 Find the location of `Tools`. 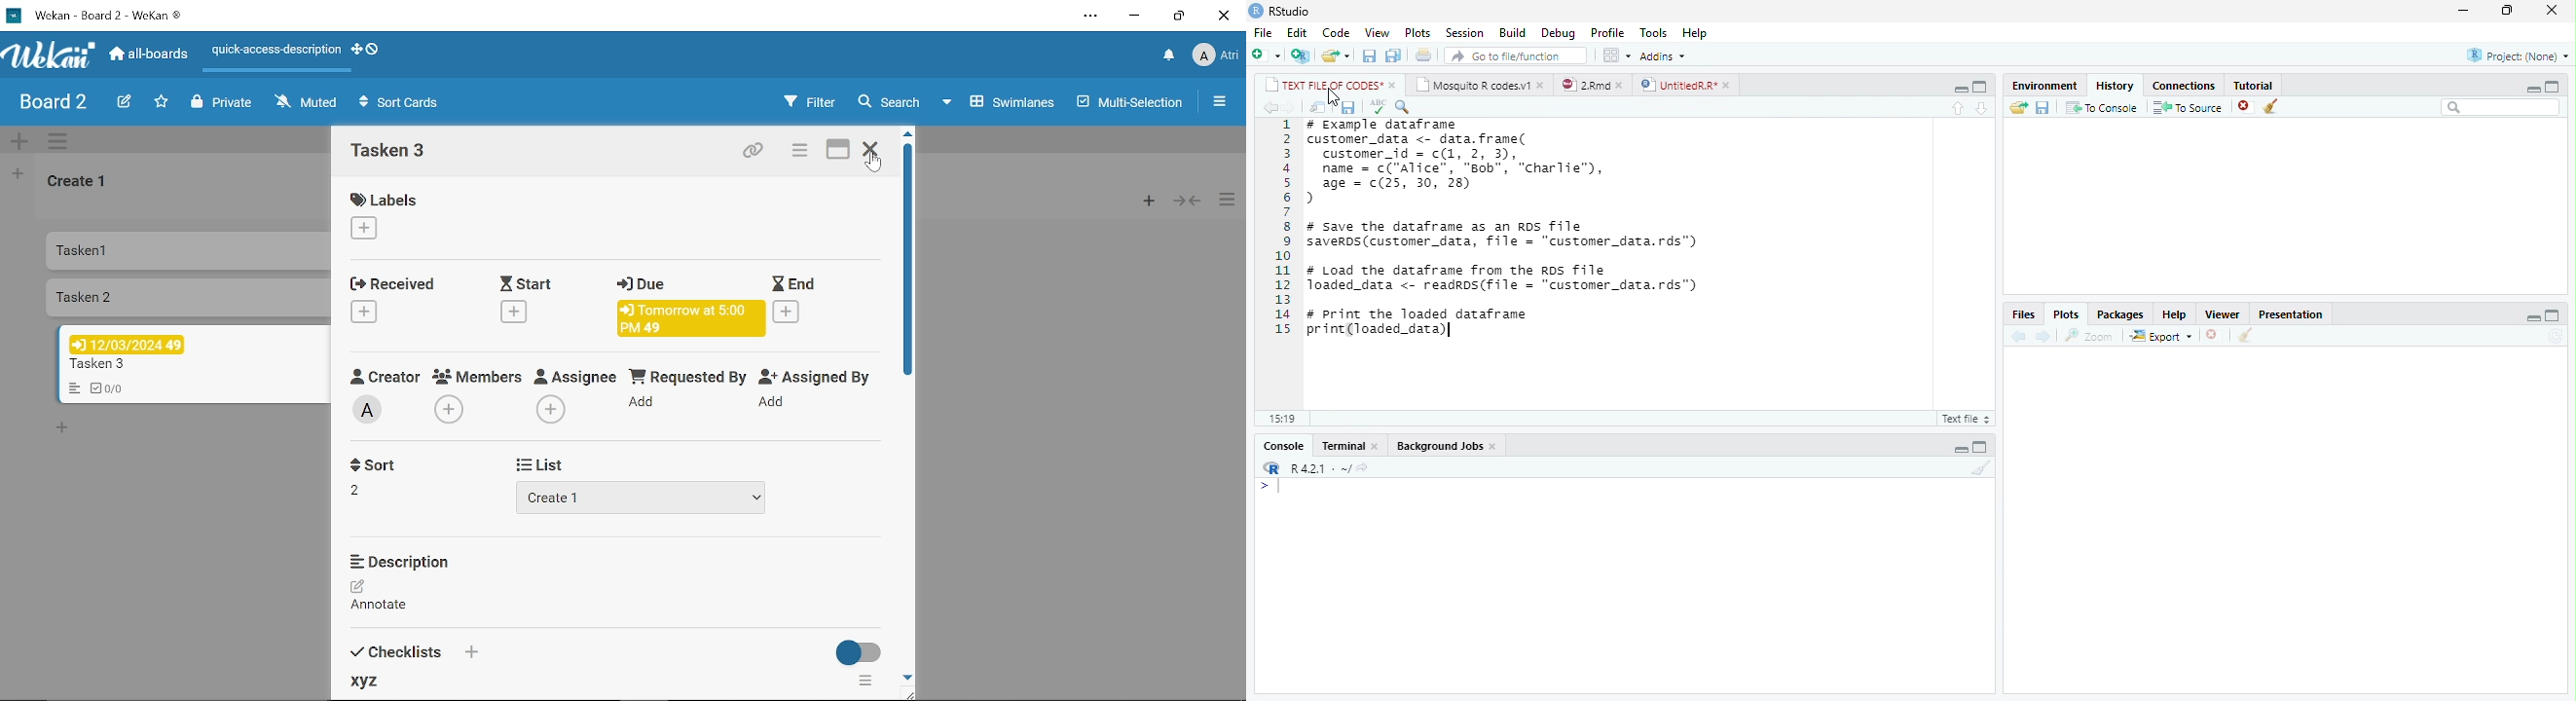

Tools is located at coordinates (1653, 31).